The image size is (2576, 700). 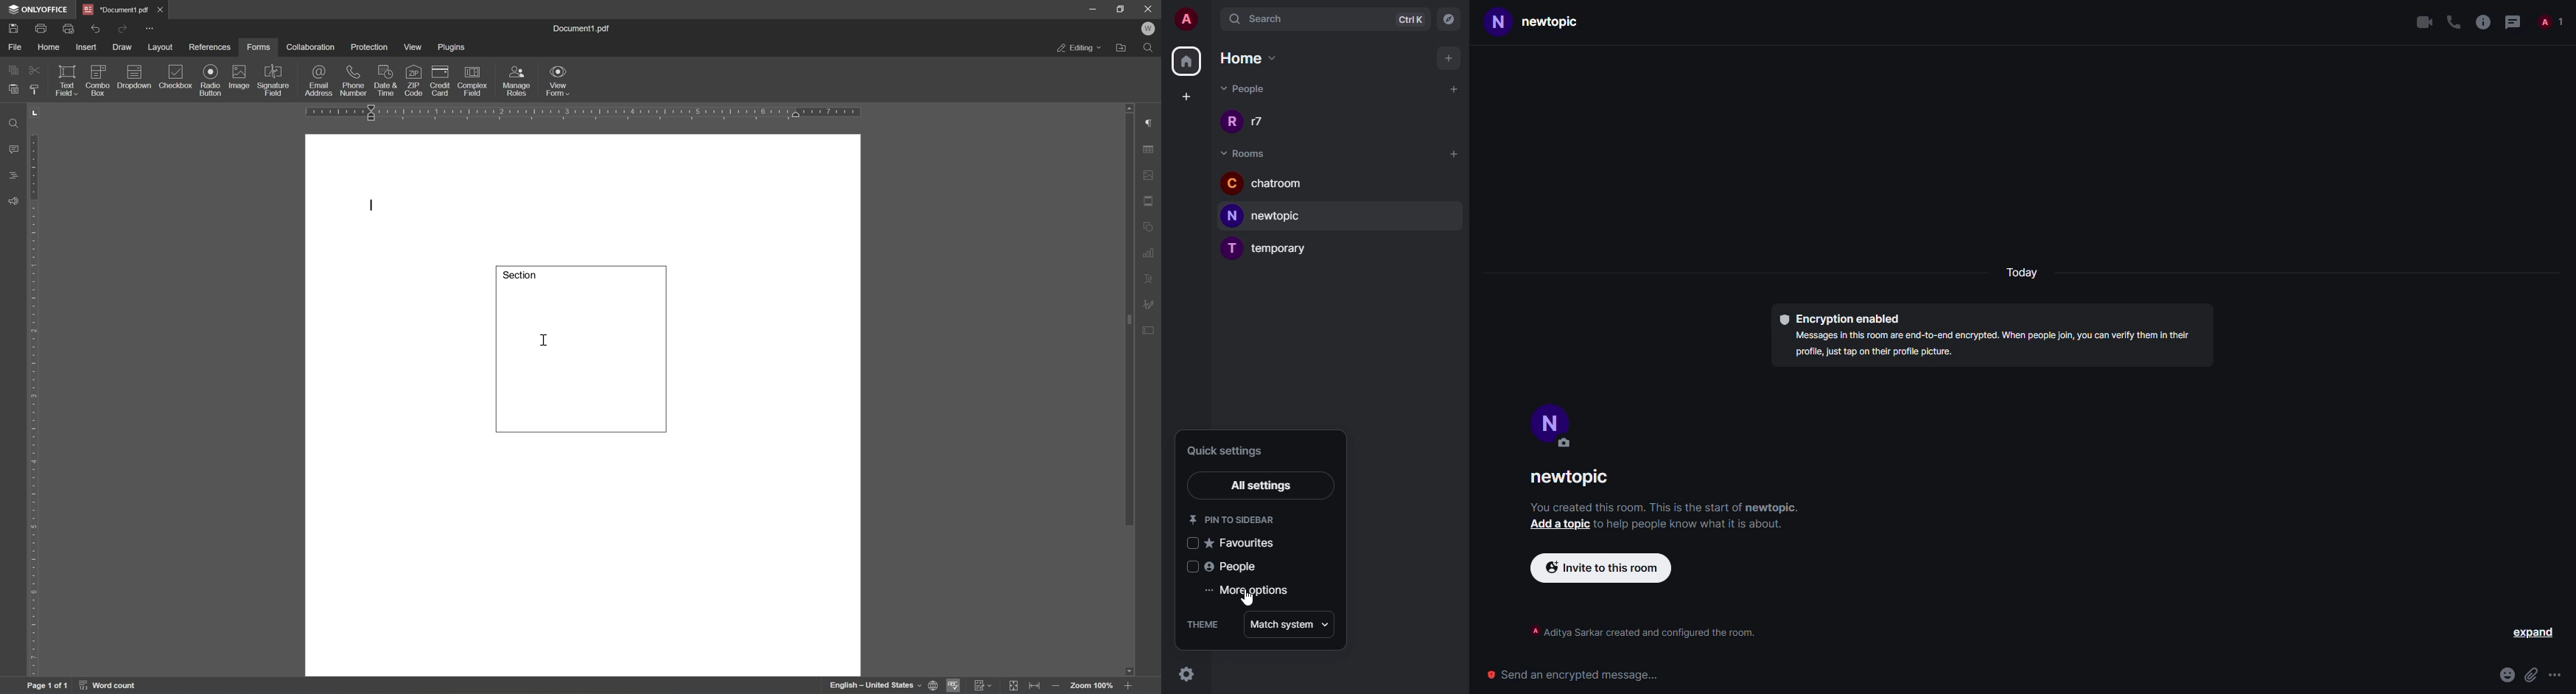 I want to click on header & footer settings, so click(x=1149, y=202).